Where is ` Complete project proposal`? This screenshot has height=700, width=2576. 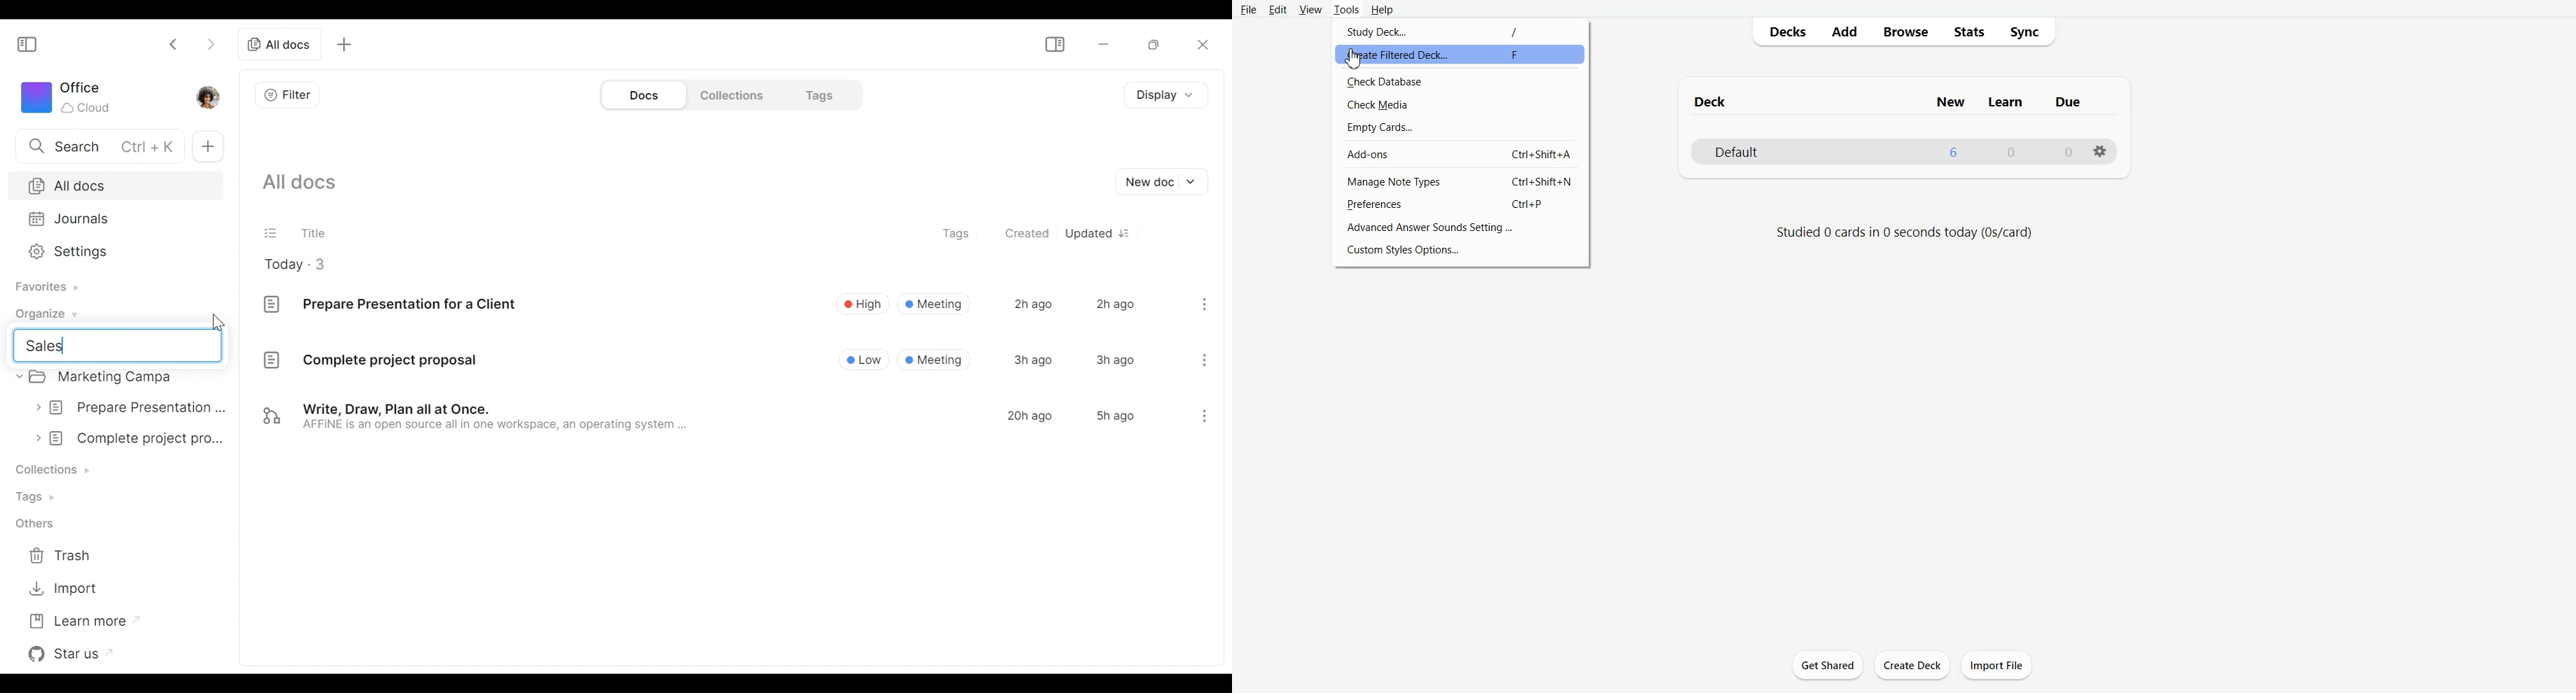
 Complete project proposal is located at coordinates (370, 363).